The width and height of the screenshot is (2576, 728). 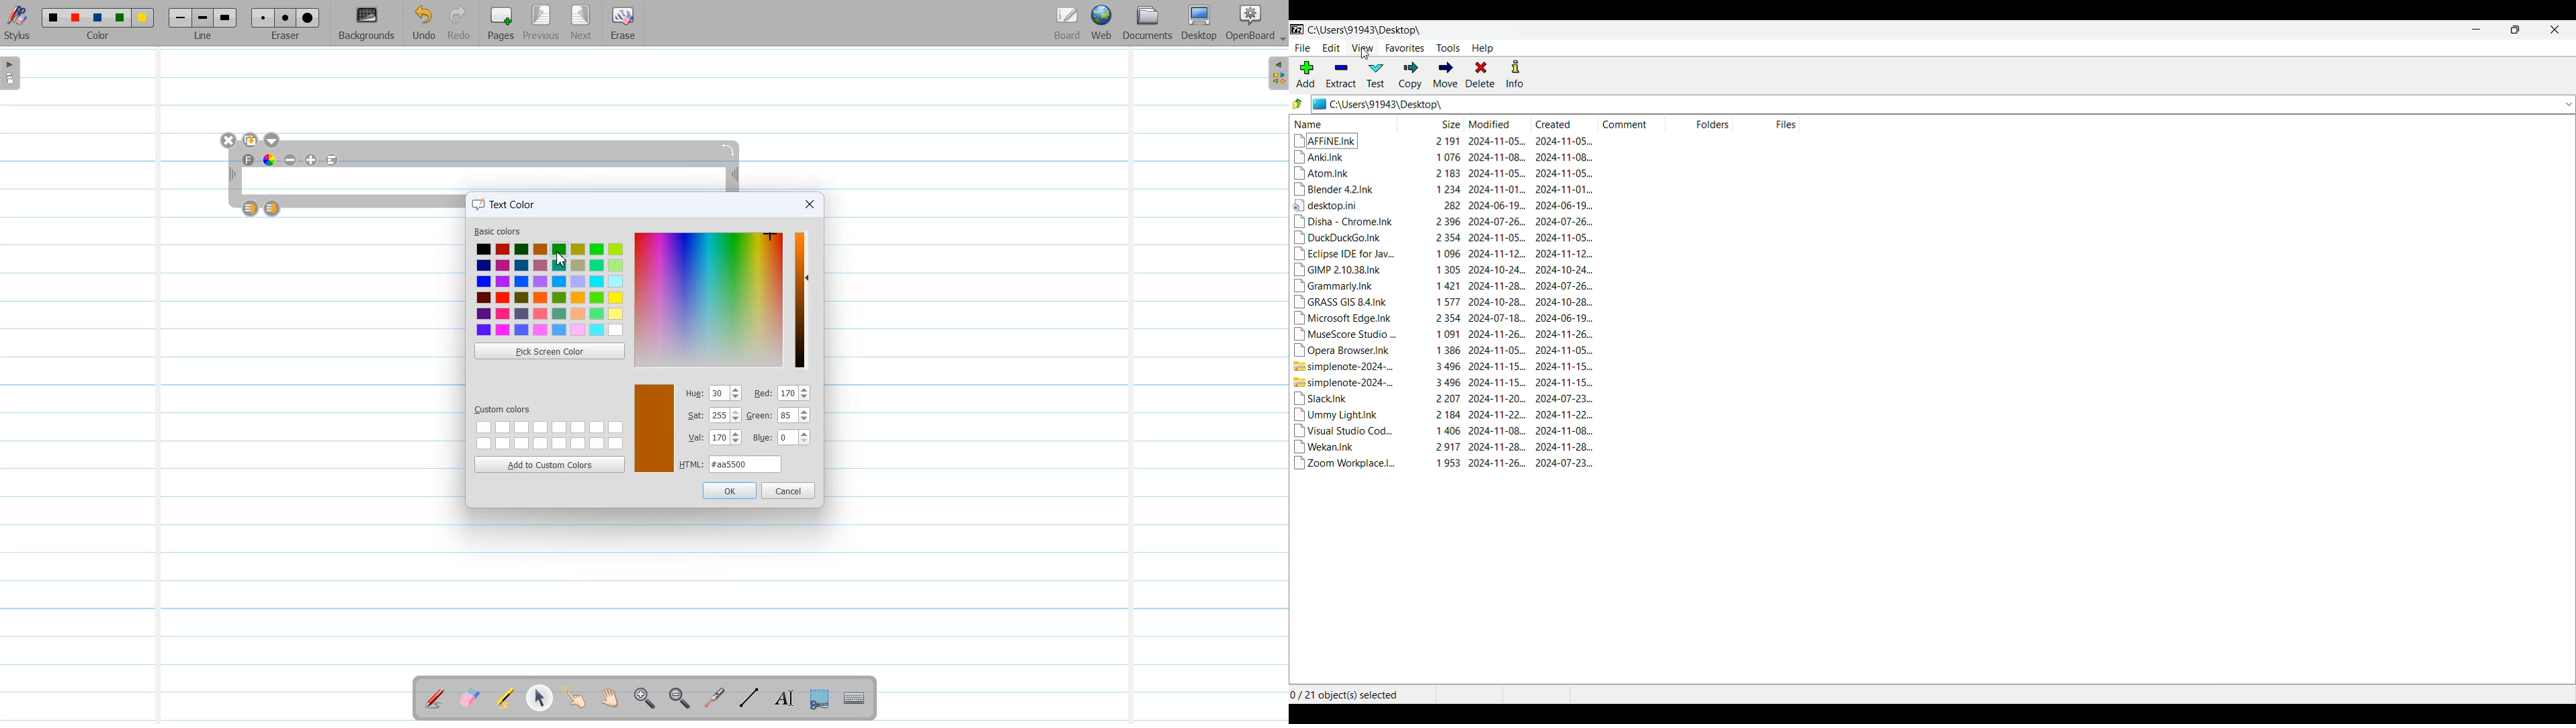 I want to click on Opera Browser.Ink 1386 2024-11-05... 2024-11-05..., so click(x=1444, y=350).